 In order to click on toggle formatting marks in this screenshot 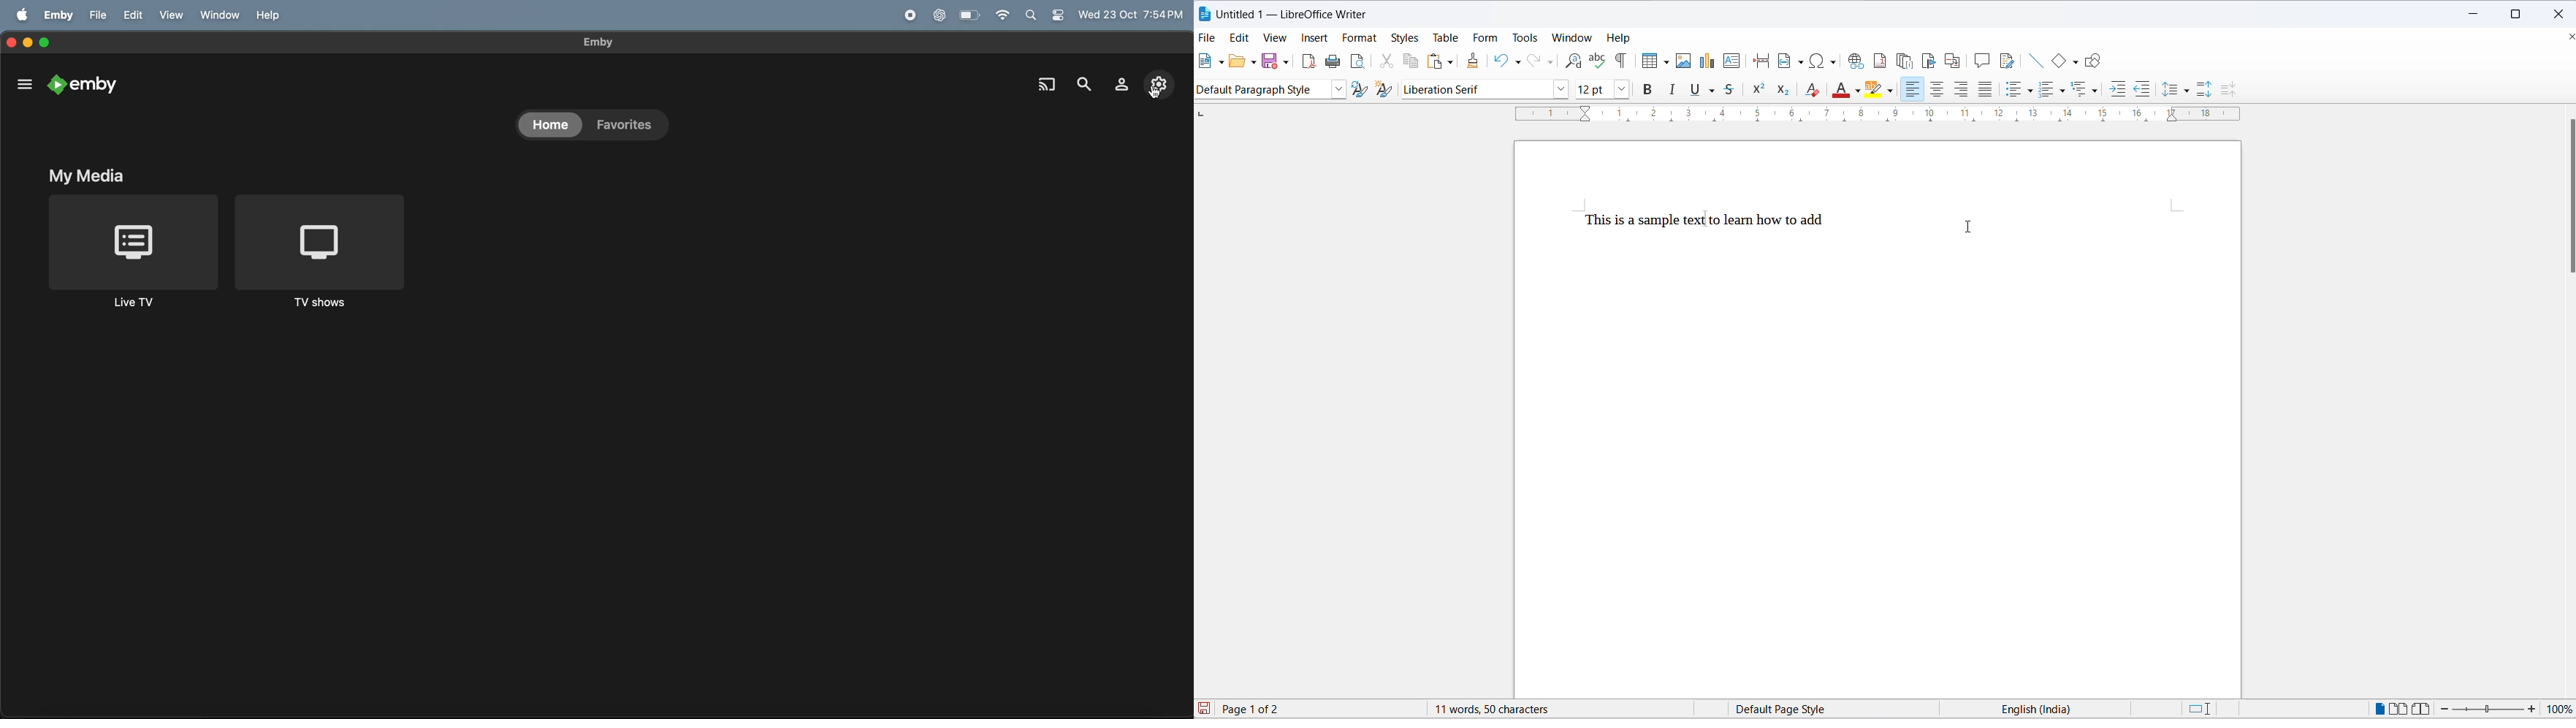, I will do `click(1621, 60)`.